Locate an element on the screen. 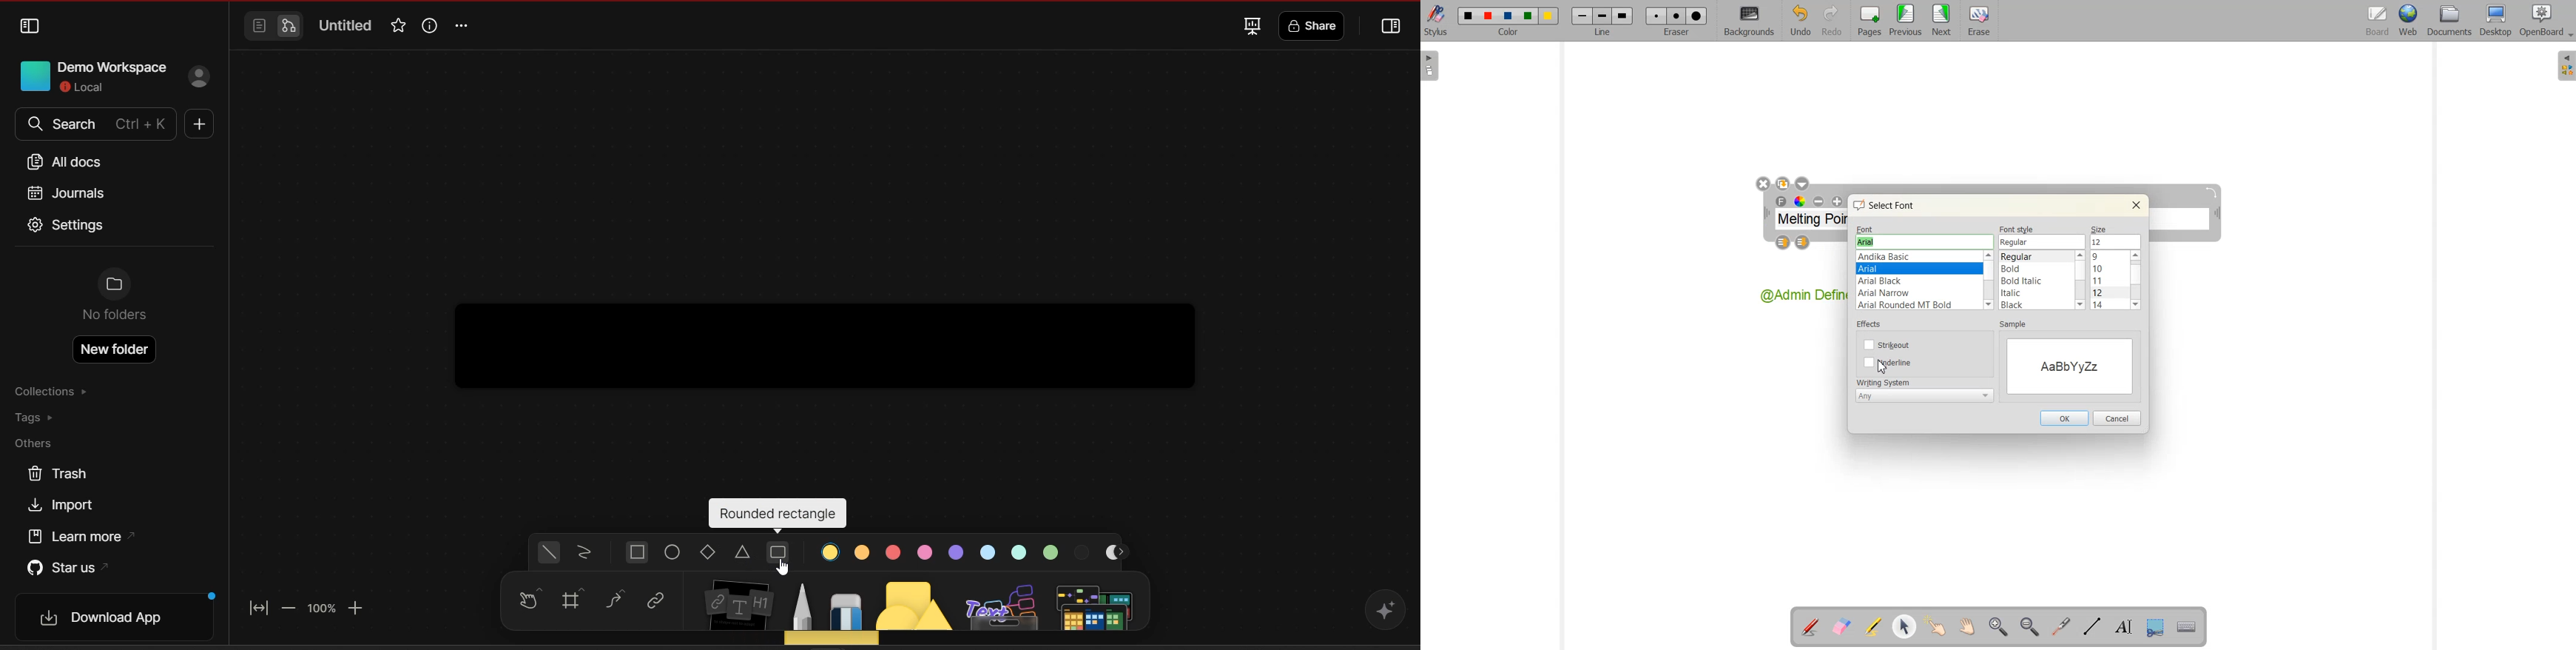 The height and width of the screenshot is (672, 2576). Text box width adjuster is located at coordinates (1766, 213).